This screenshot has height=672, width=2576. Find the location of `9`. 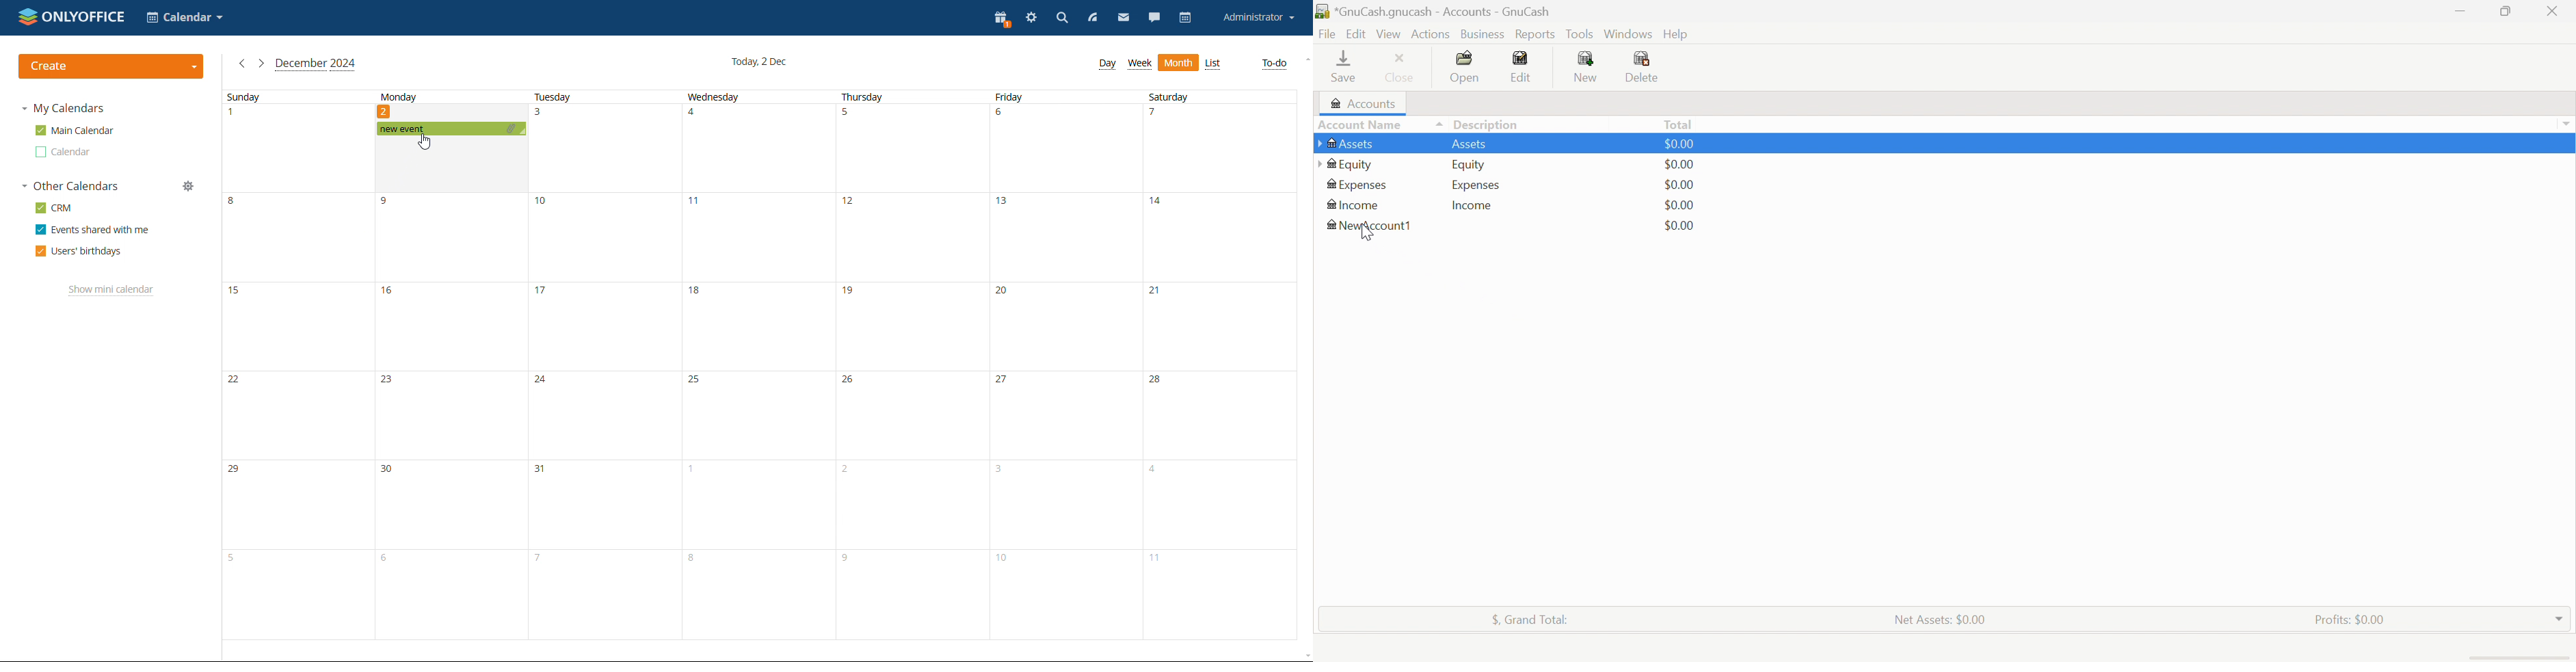

9 is located at coordinates (848, 560).